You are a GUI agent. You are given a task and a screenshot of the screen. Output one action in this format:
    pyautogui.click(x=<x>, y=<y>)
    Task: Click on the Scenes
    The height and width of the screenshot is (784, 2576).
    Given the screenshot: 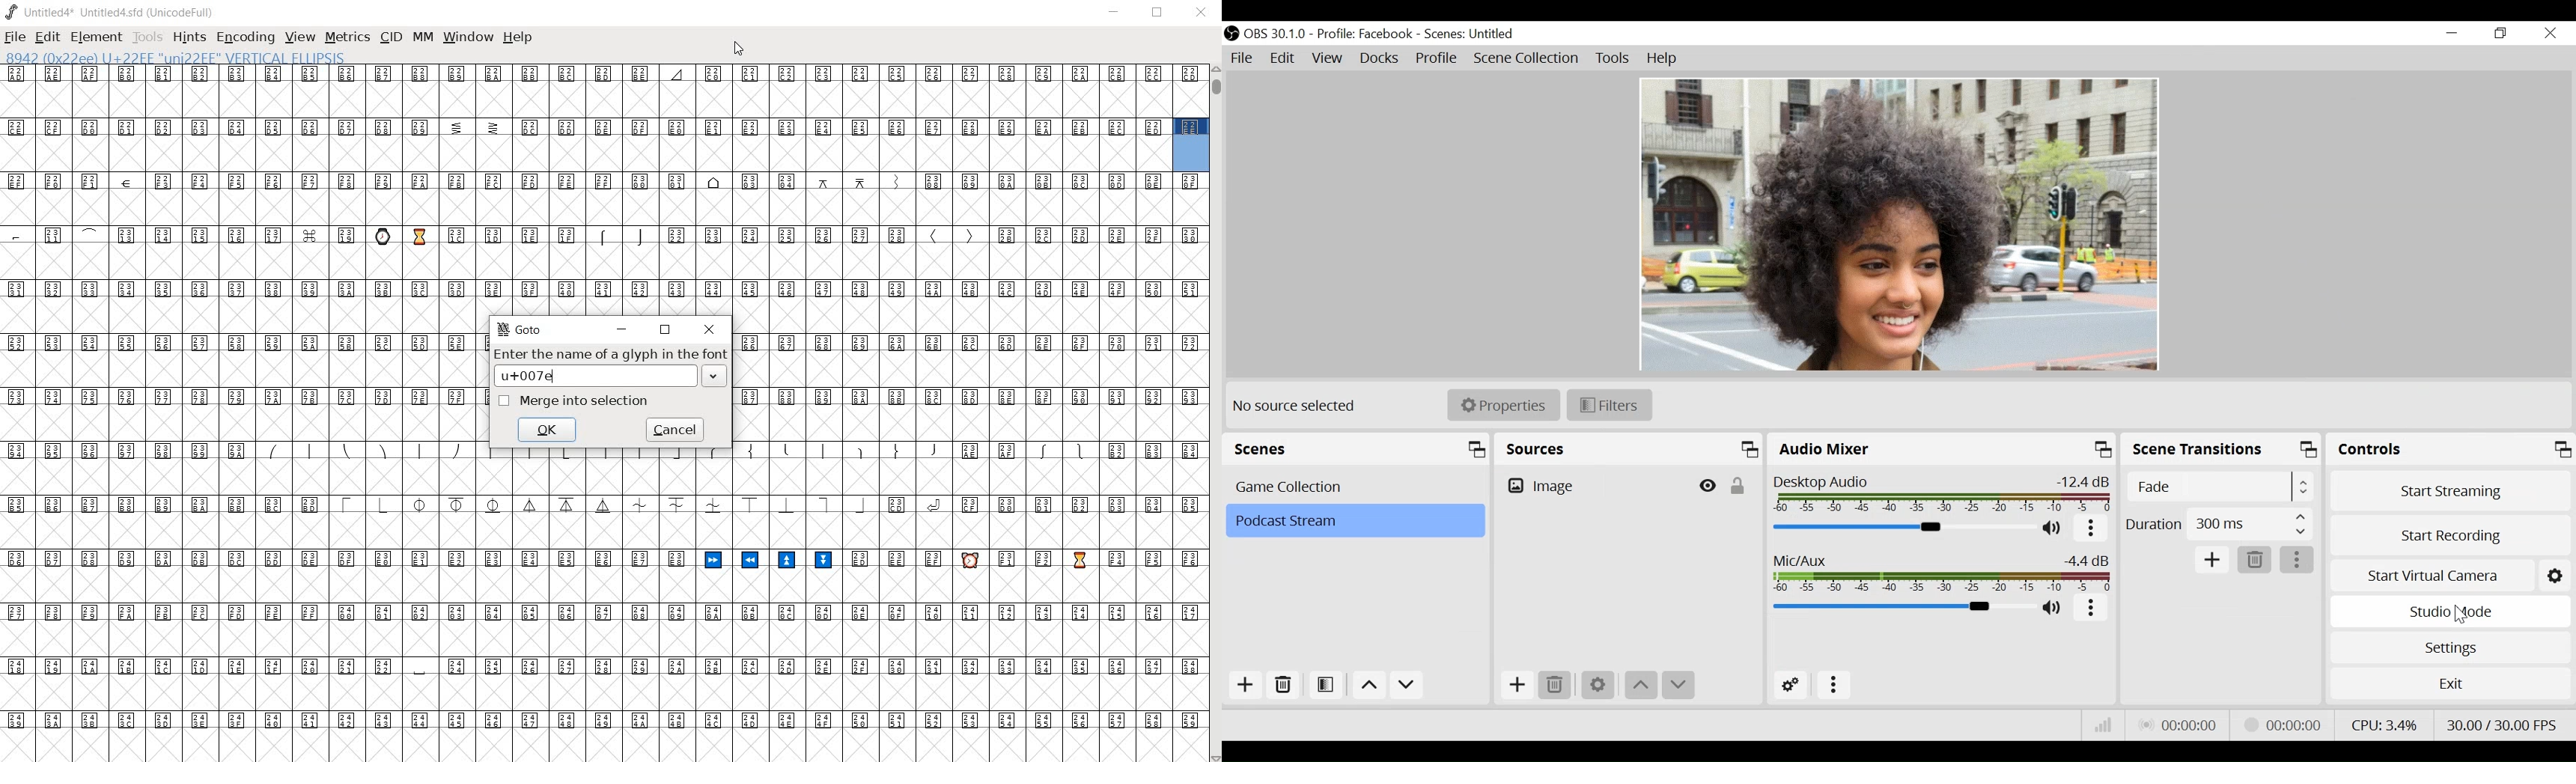 What is the action you would take?
    pyautogui.click(x=1358, y=449)
    